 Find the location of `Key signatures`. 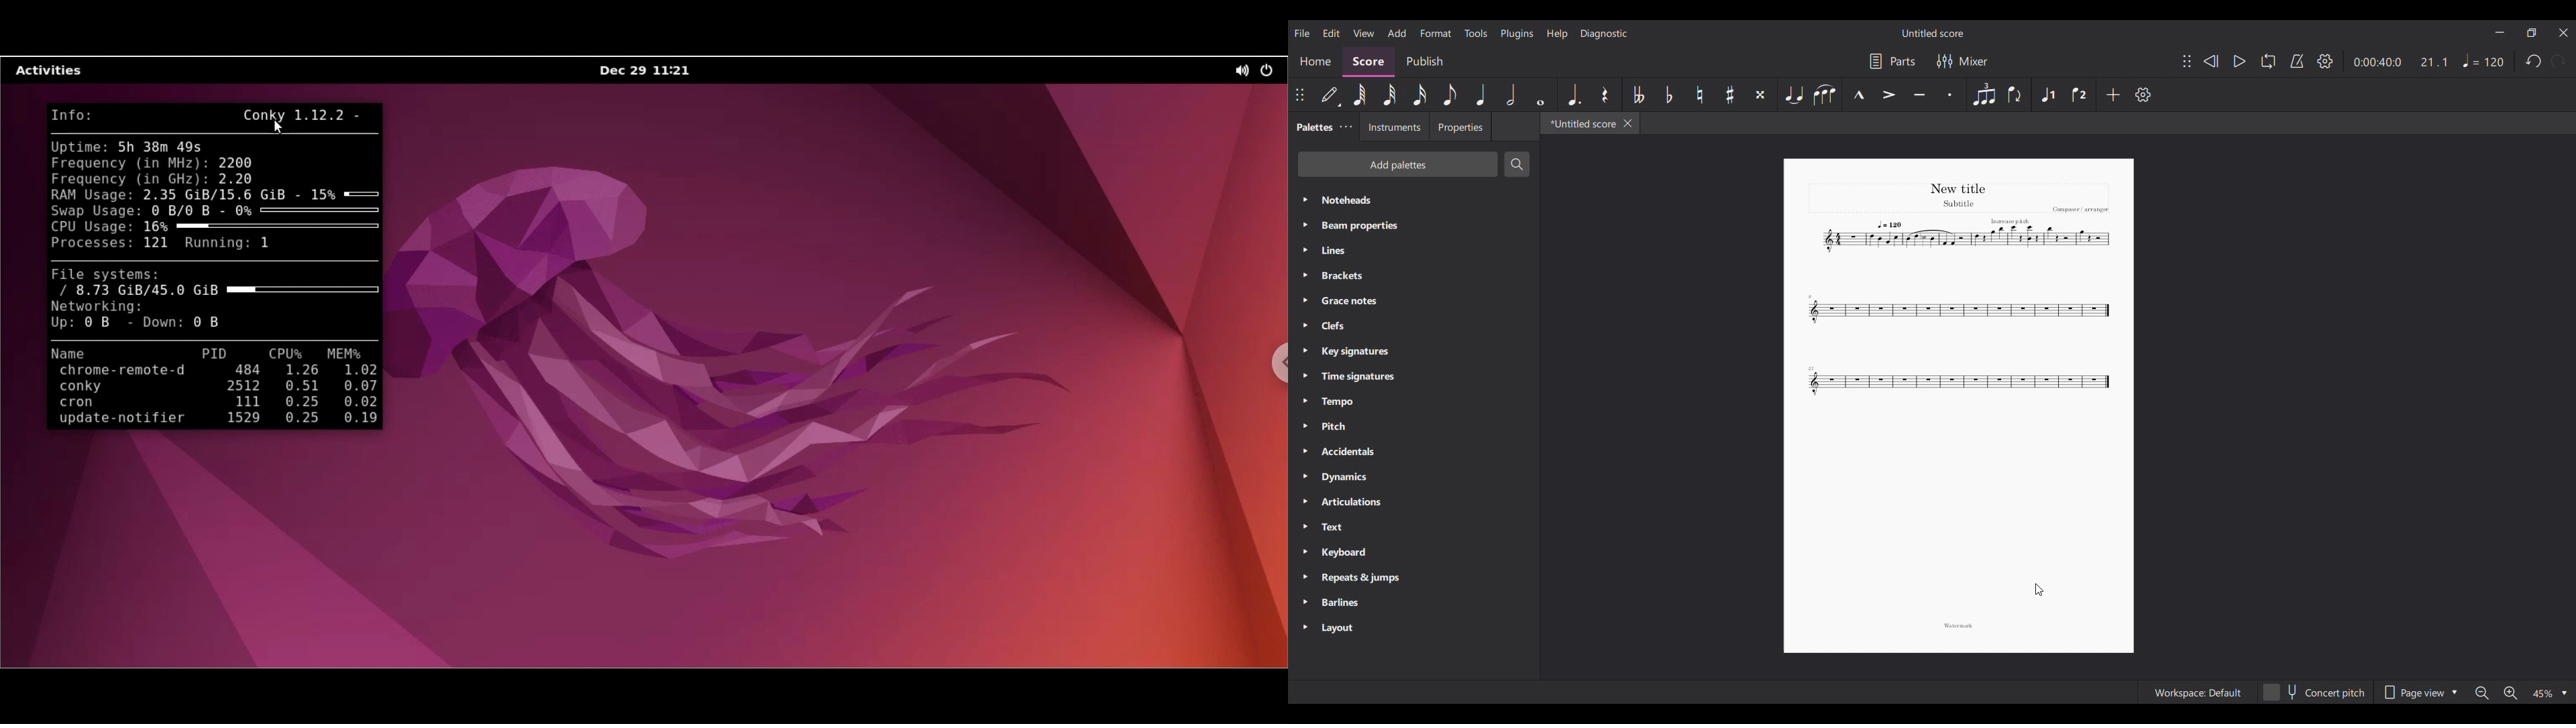

Key signatures is located at coordinates (1414, 351).